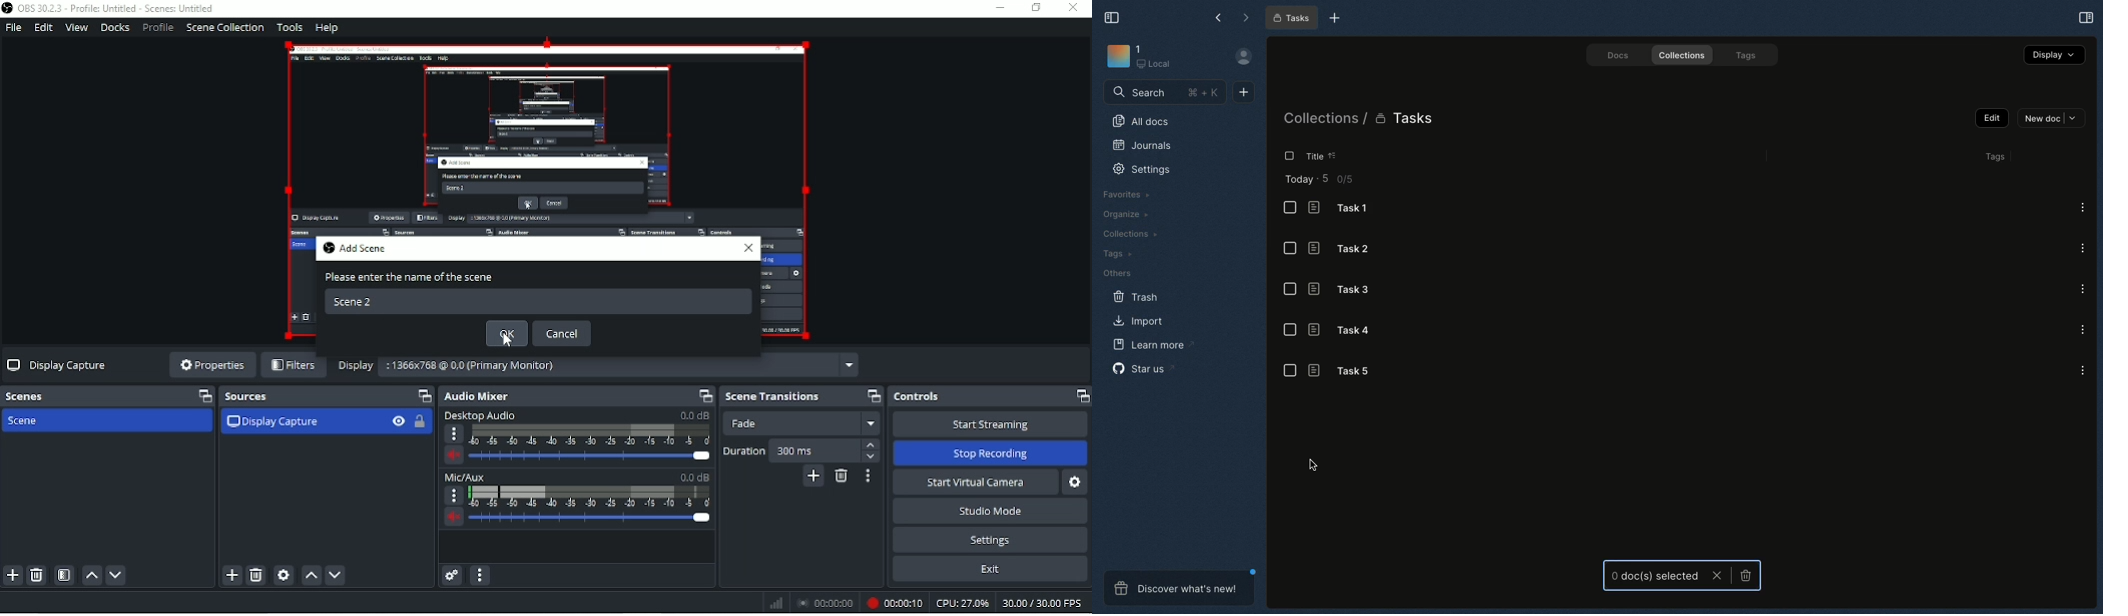 Image resolution: width=2128 pixels, height=616 pixels. I want to click on Controls, so click(919, 397).